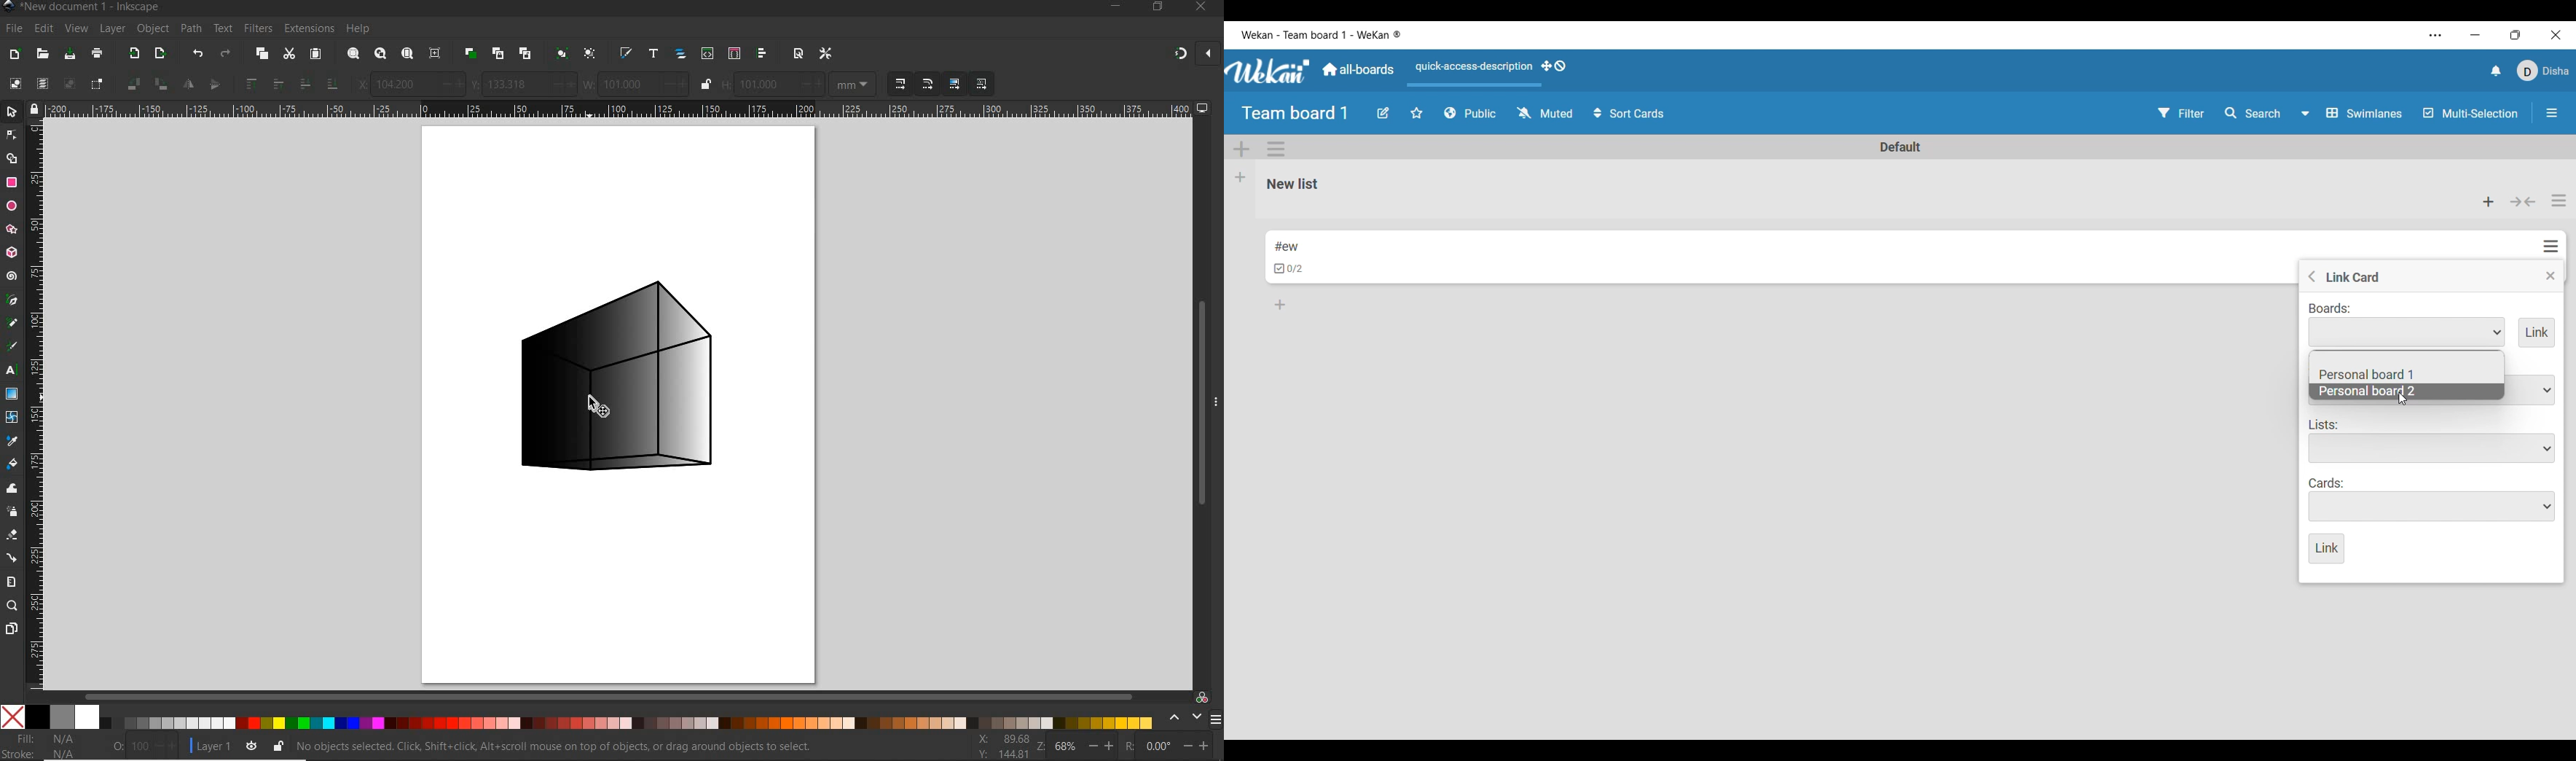 The width and height of the screenshot is (2576, 784). I want to click on Board privacy options, so click(1470, 113).